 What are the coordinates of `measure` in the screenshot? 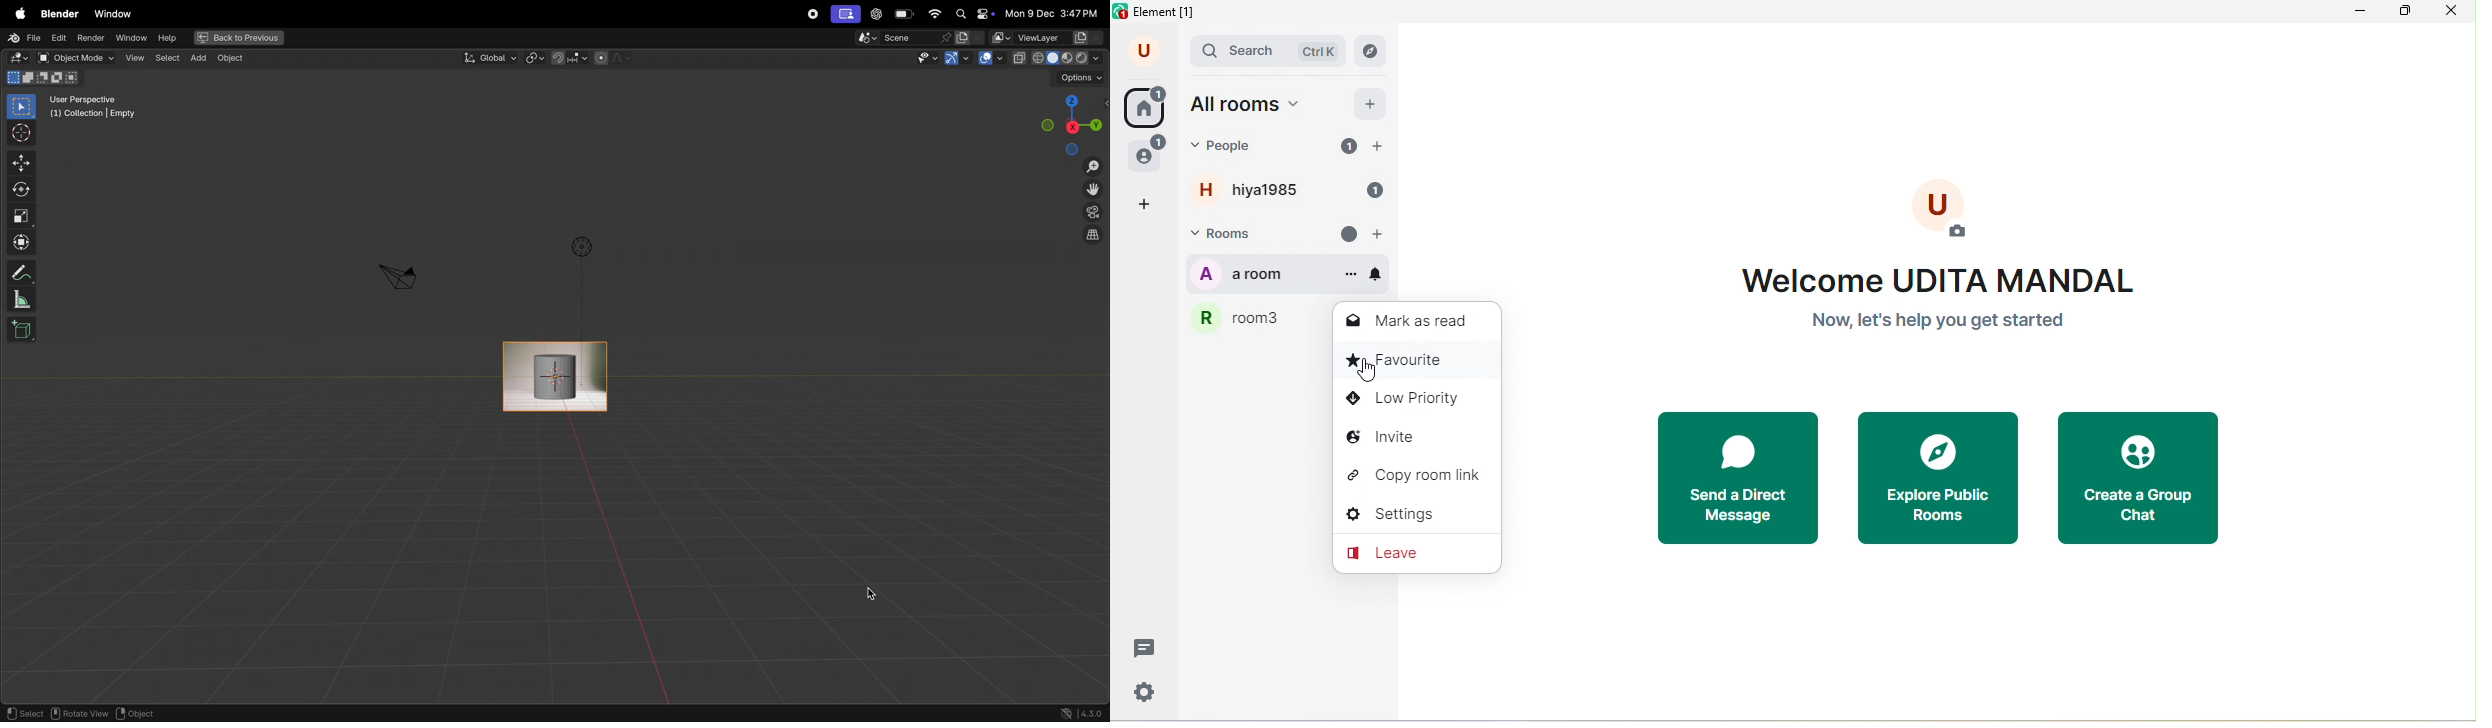 It's located at (22, 300).